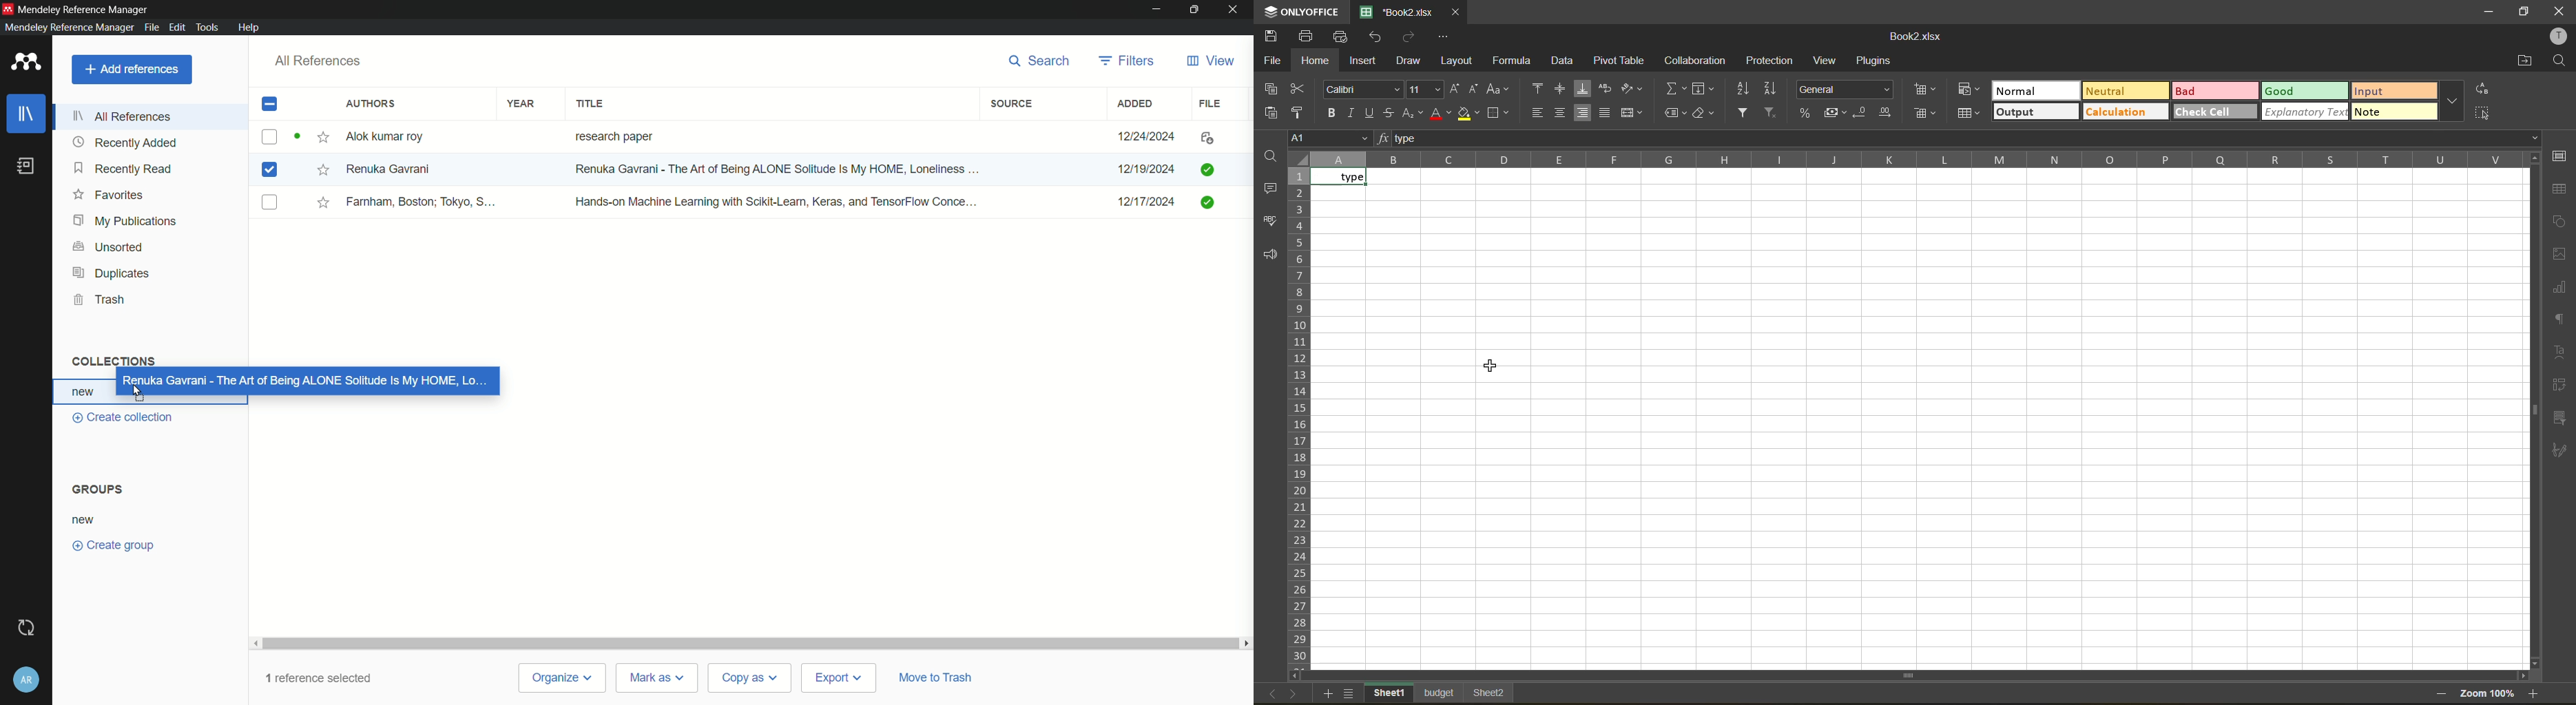 The height and width of the screenshot is (728, 2576). What do you see at coordinates (123, 419) in the screenshot?
I see `create collection` at bounding box center [123, 419].